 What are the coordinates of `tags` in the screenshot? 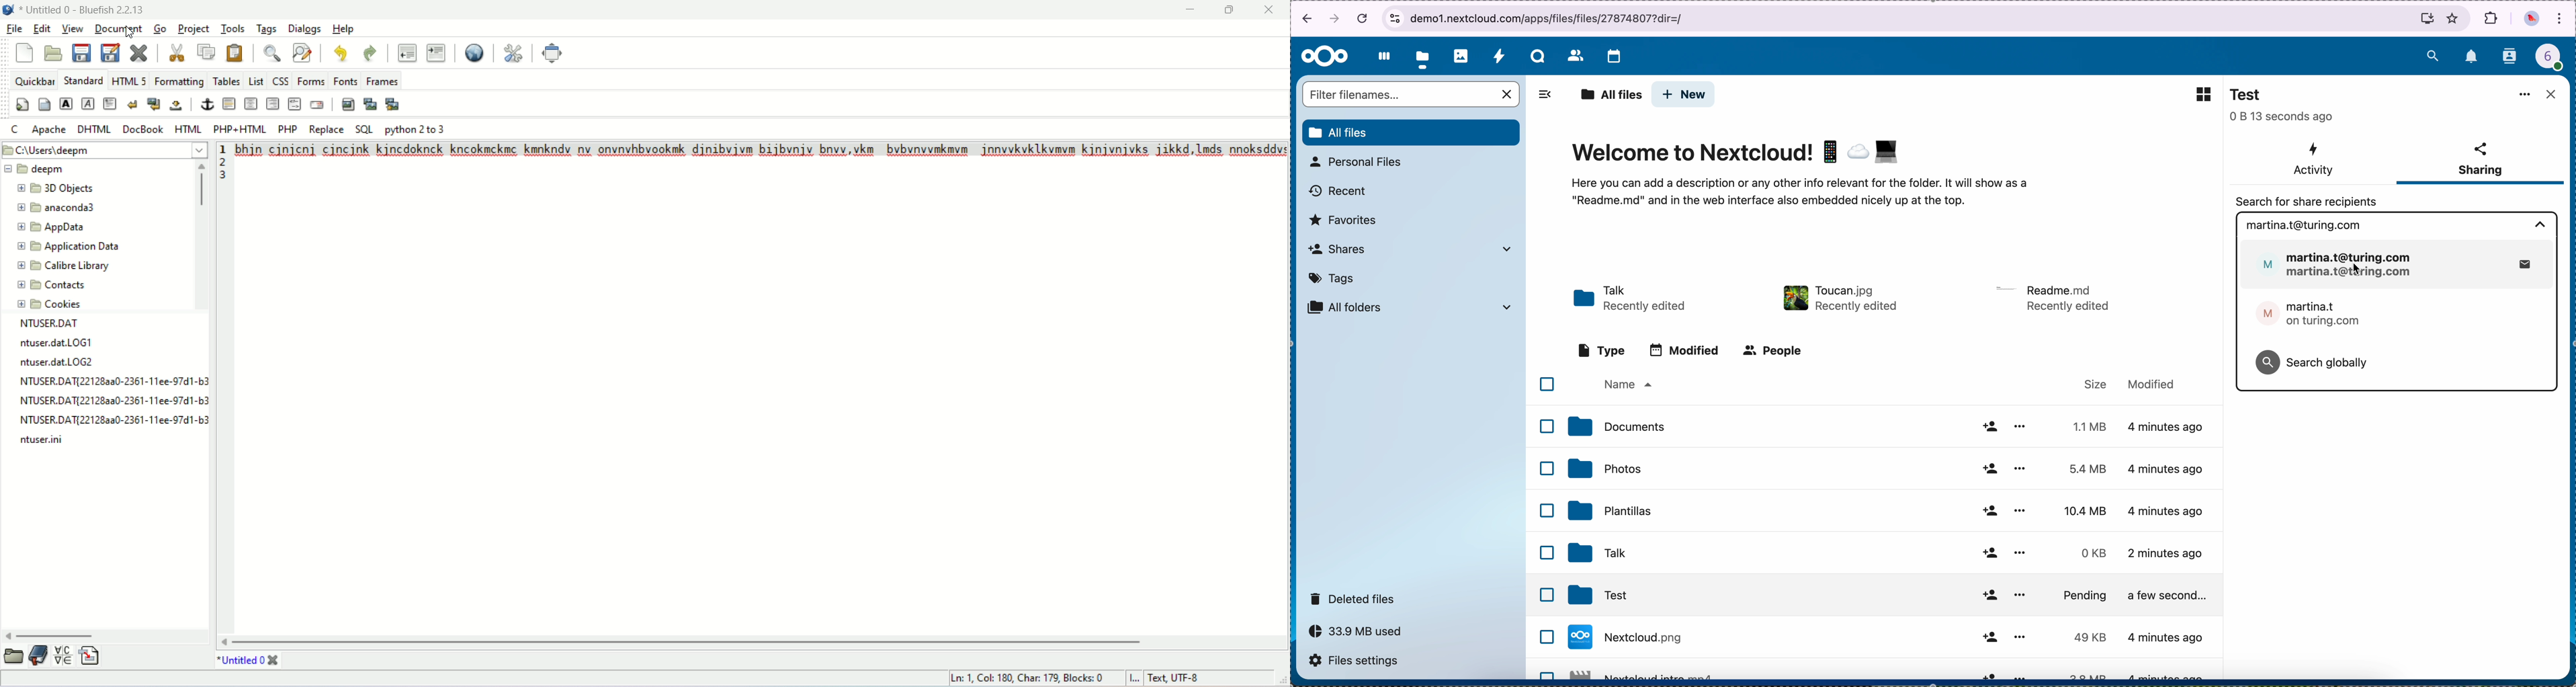 It's located at (1333, 278).